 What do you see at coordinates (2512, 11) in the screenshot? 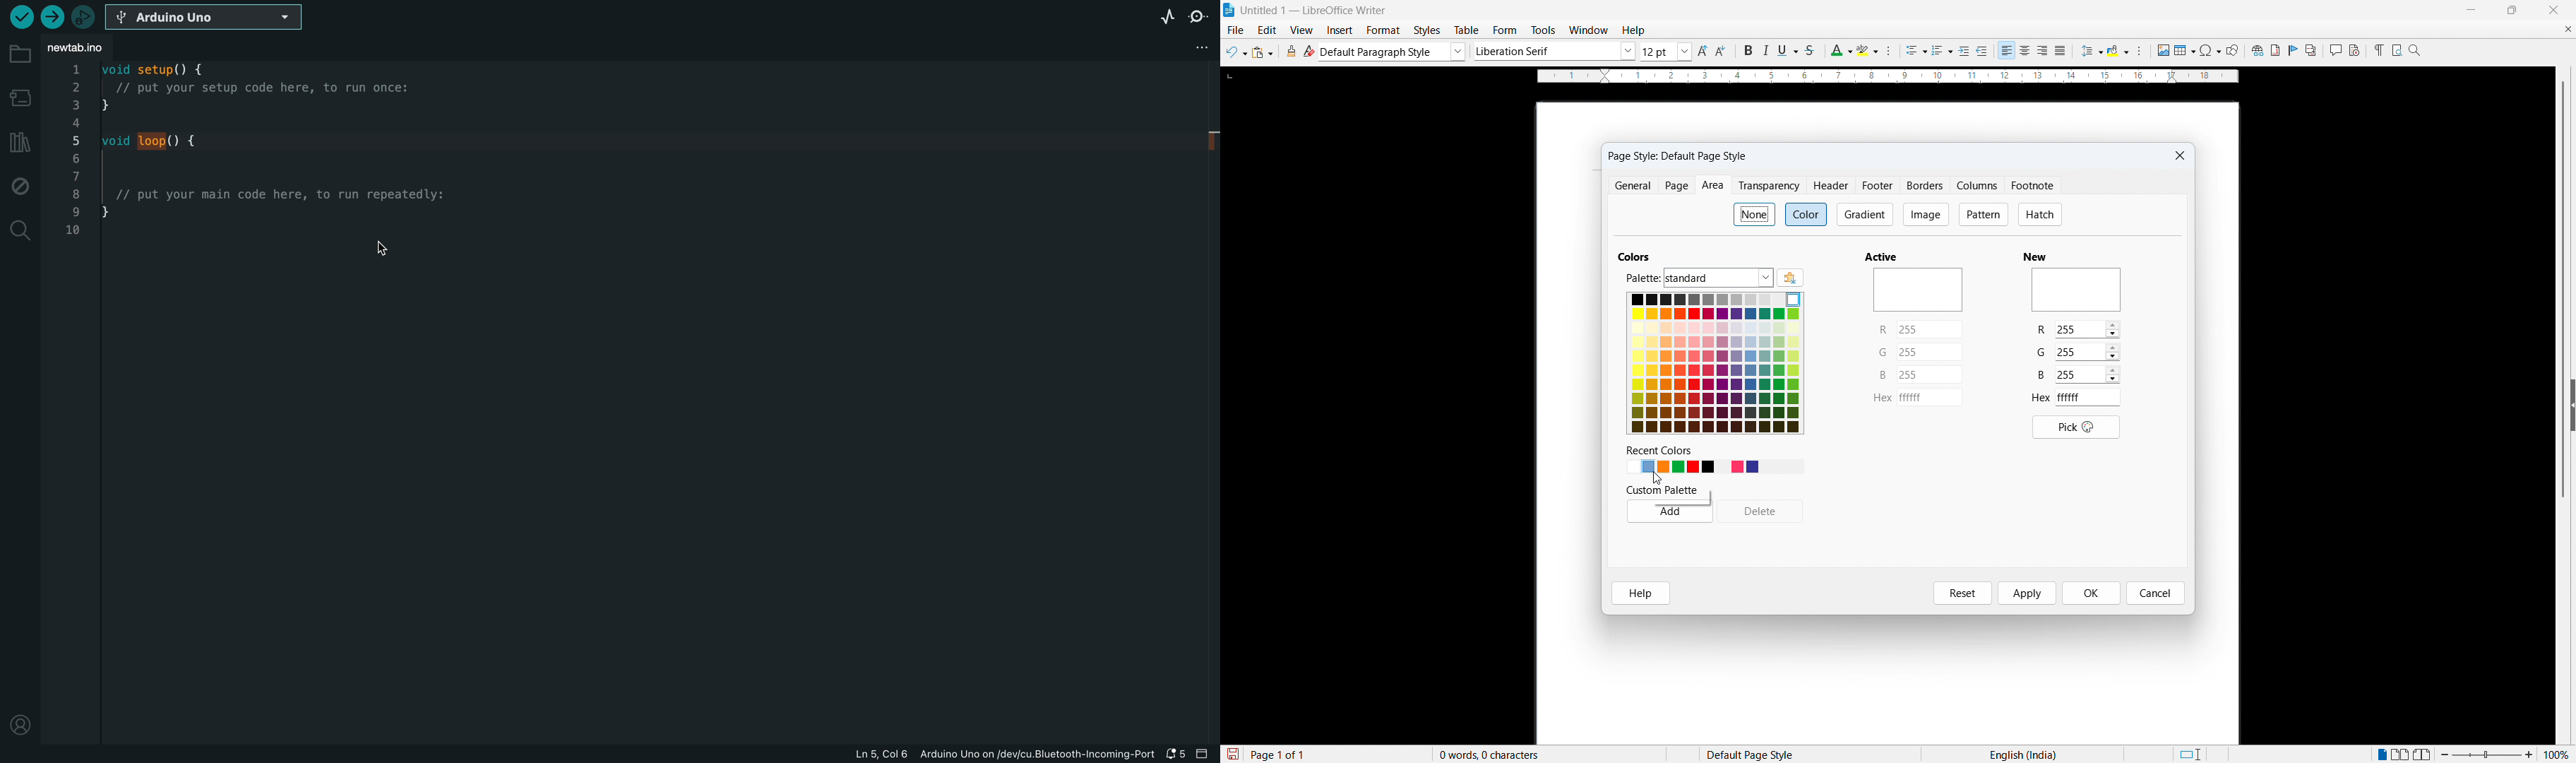
I see `Maximise ` at bounding box center [2512, 11].